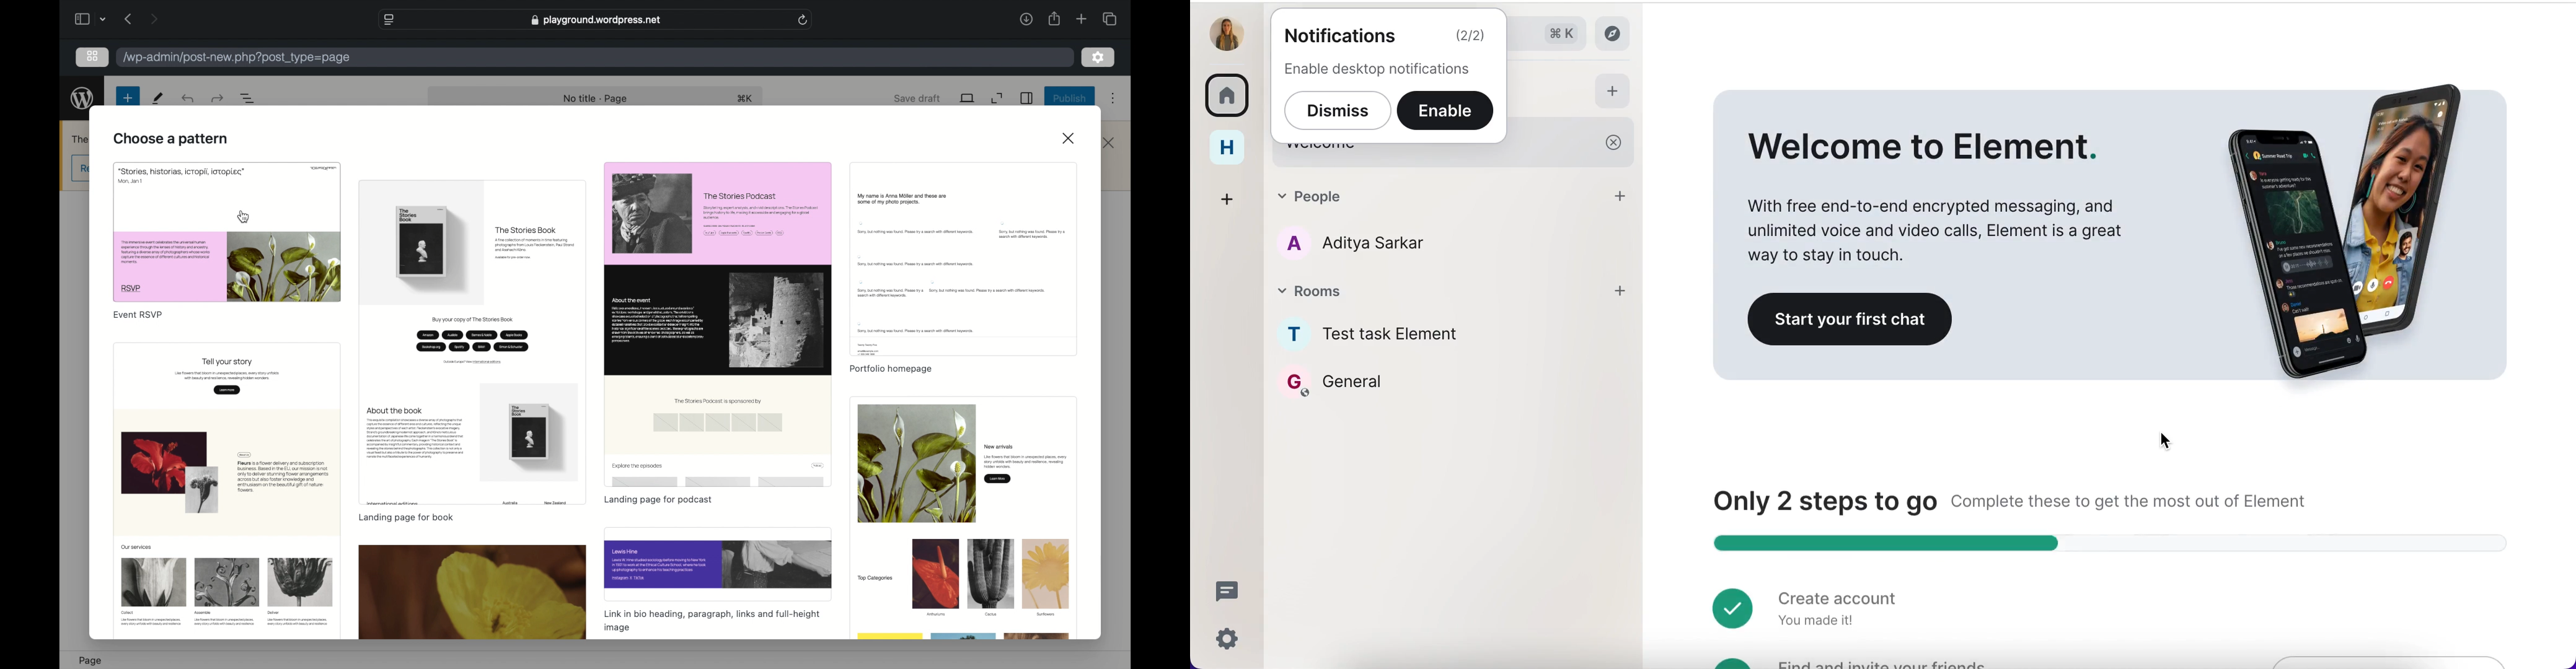  Describe the element at coordinates (2100, 542) in the screenshot. I see `Step counter` at that location.